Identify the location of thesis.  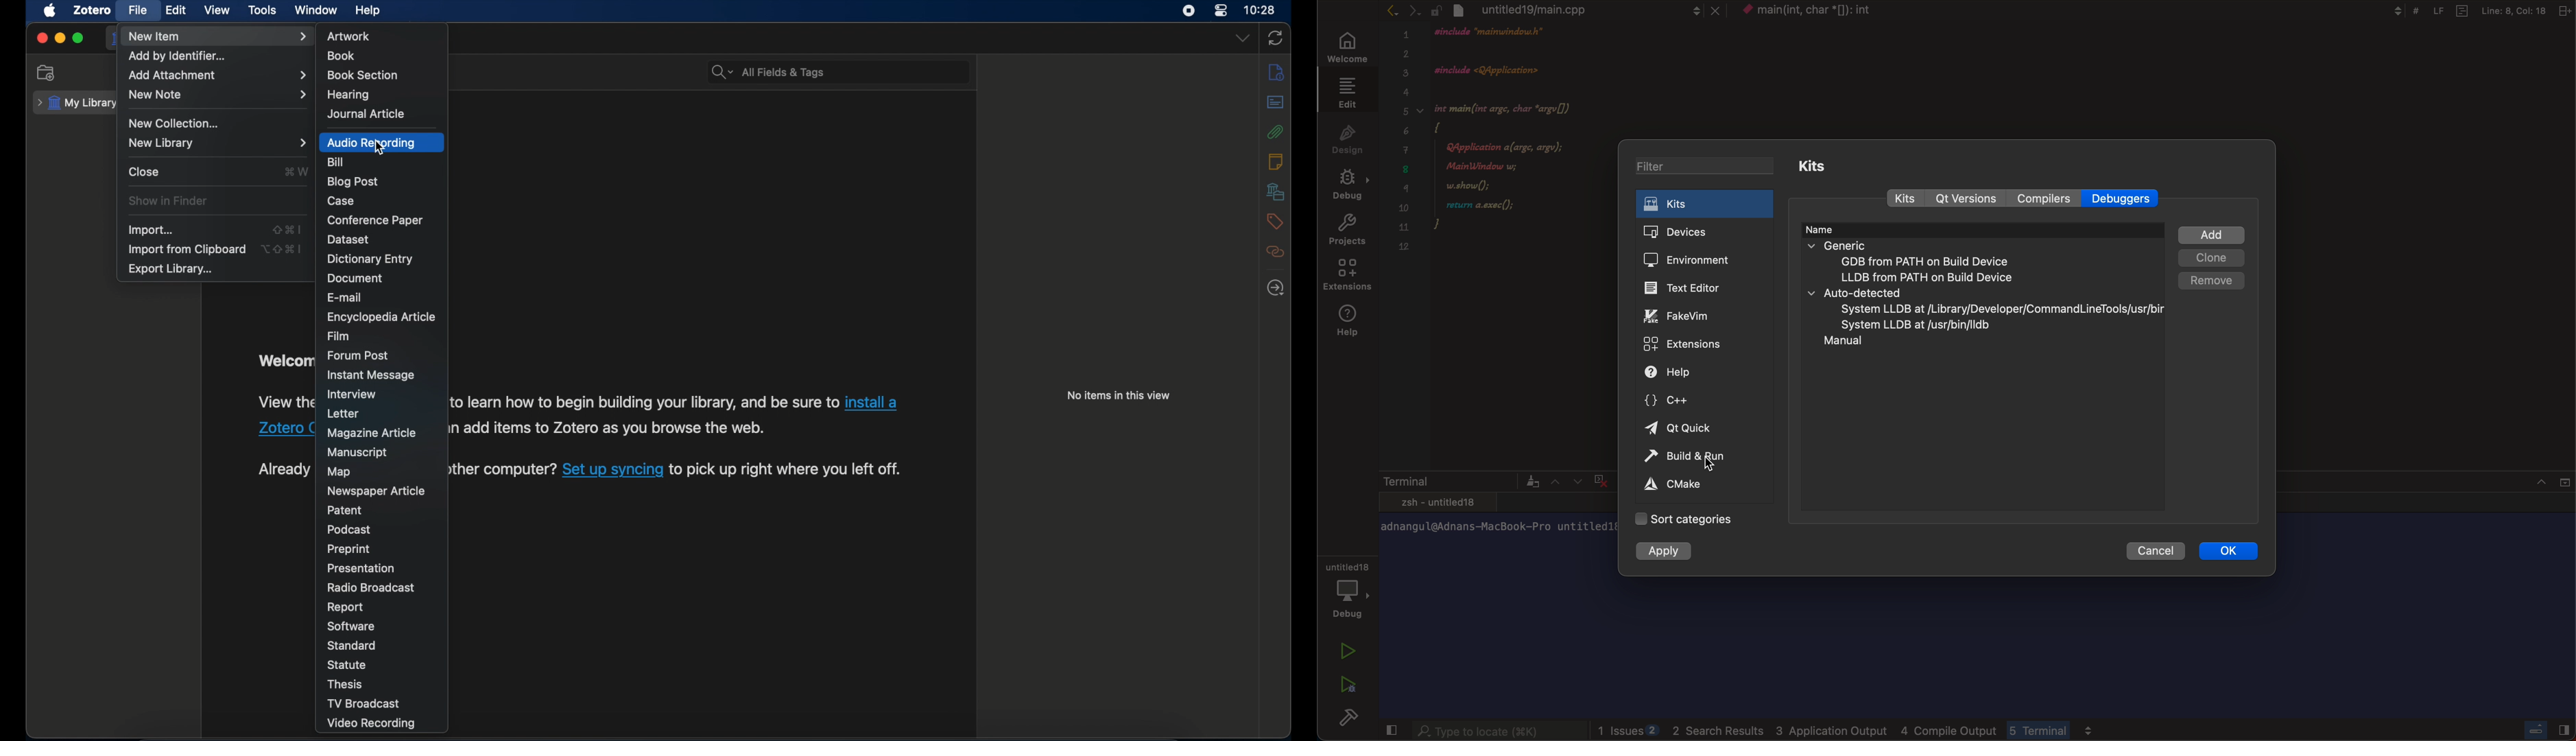
(348, 683).